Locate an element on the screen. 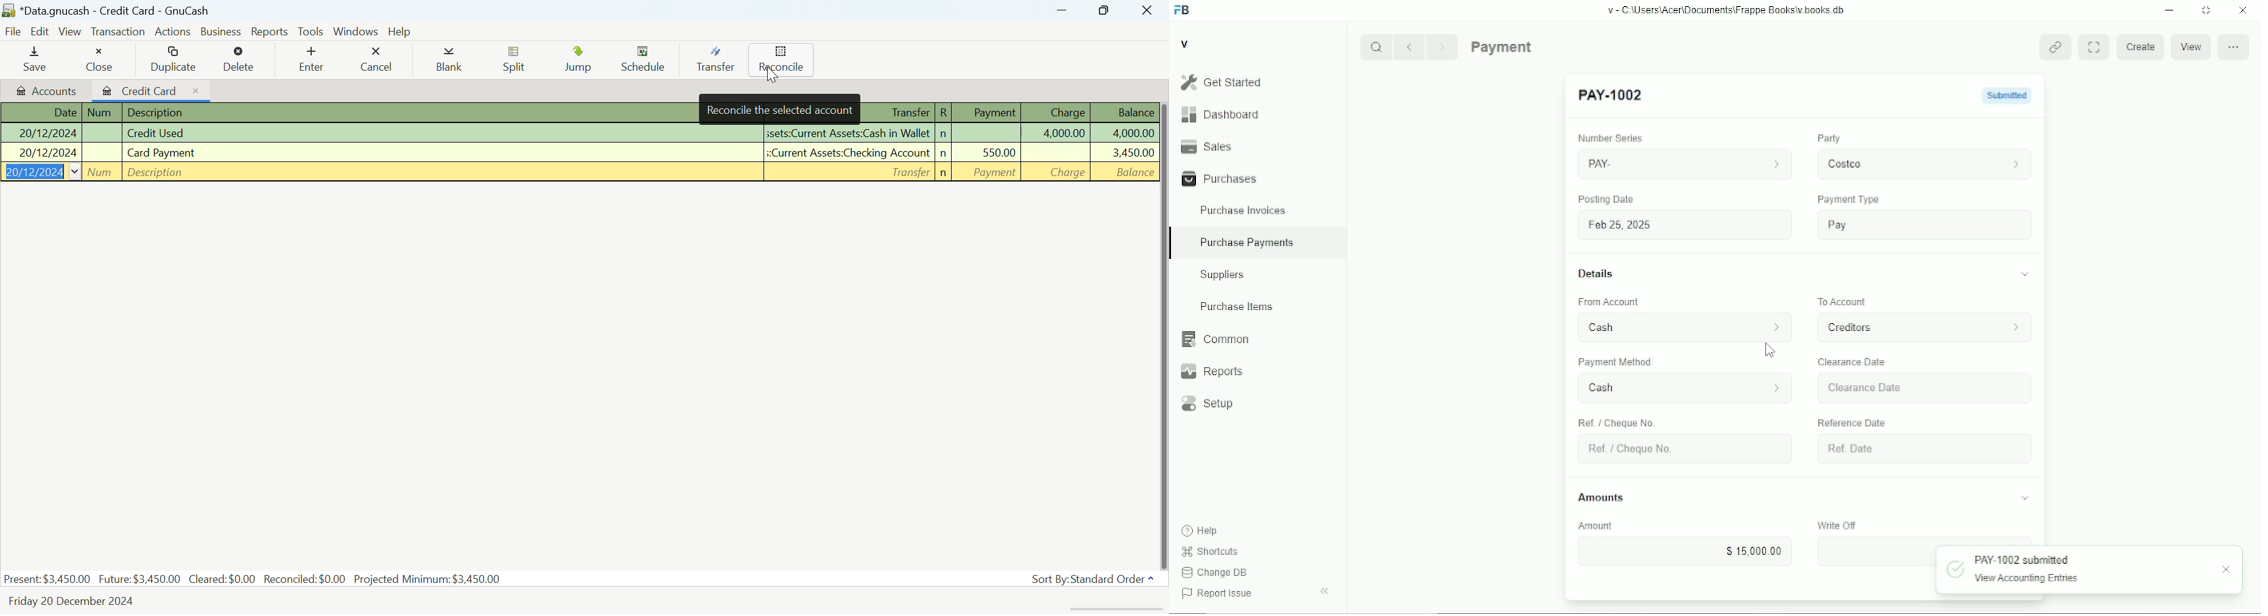 The height and width of the screenshot is (616, 2268). Common is located at coordinates (1258, 339).